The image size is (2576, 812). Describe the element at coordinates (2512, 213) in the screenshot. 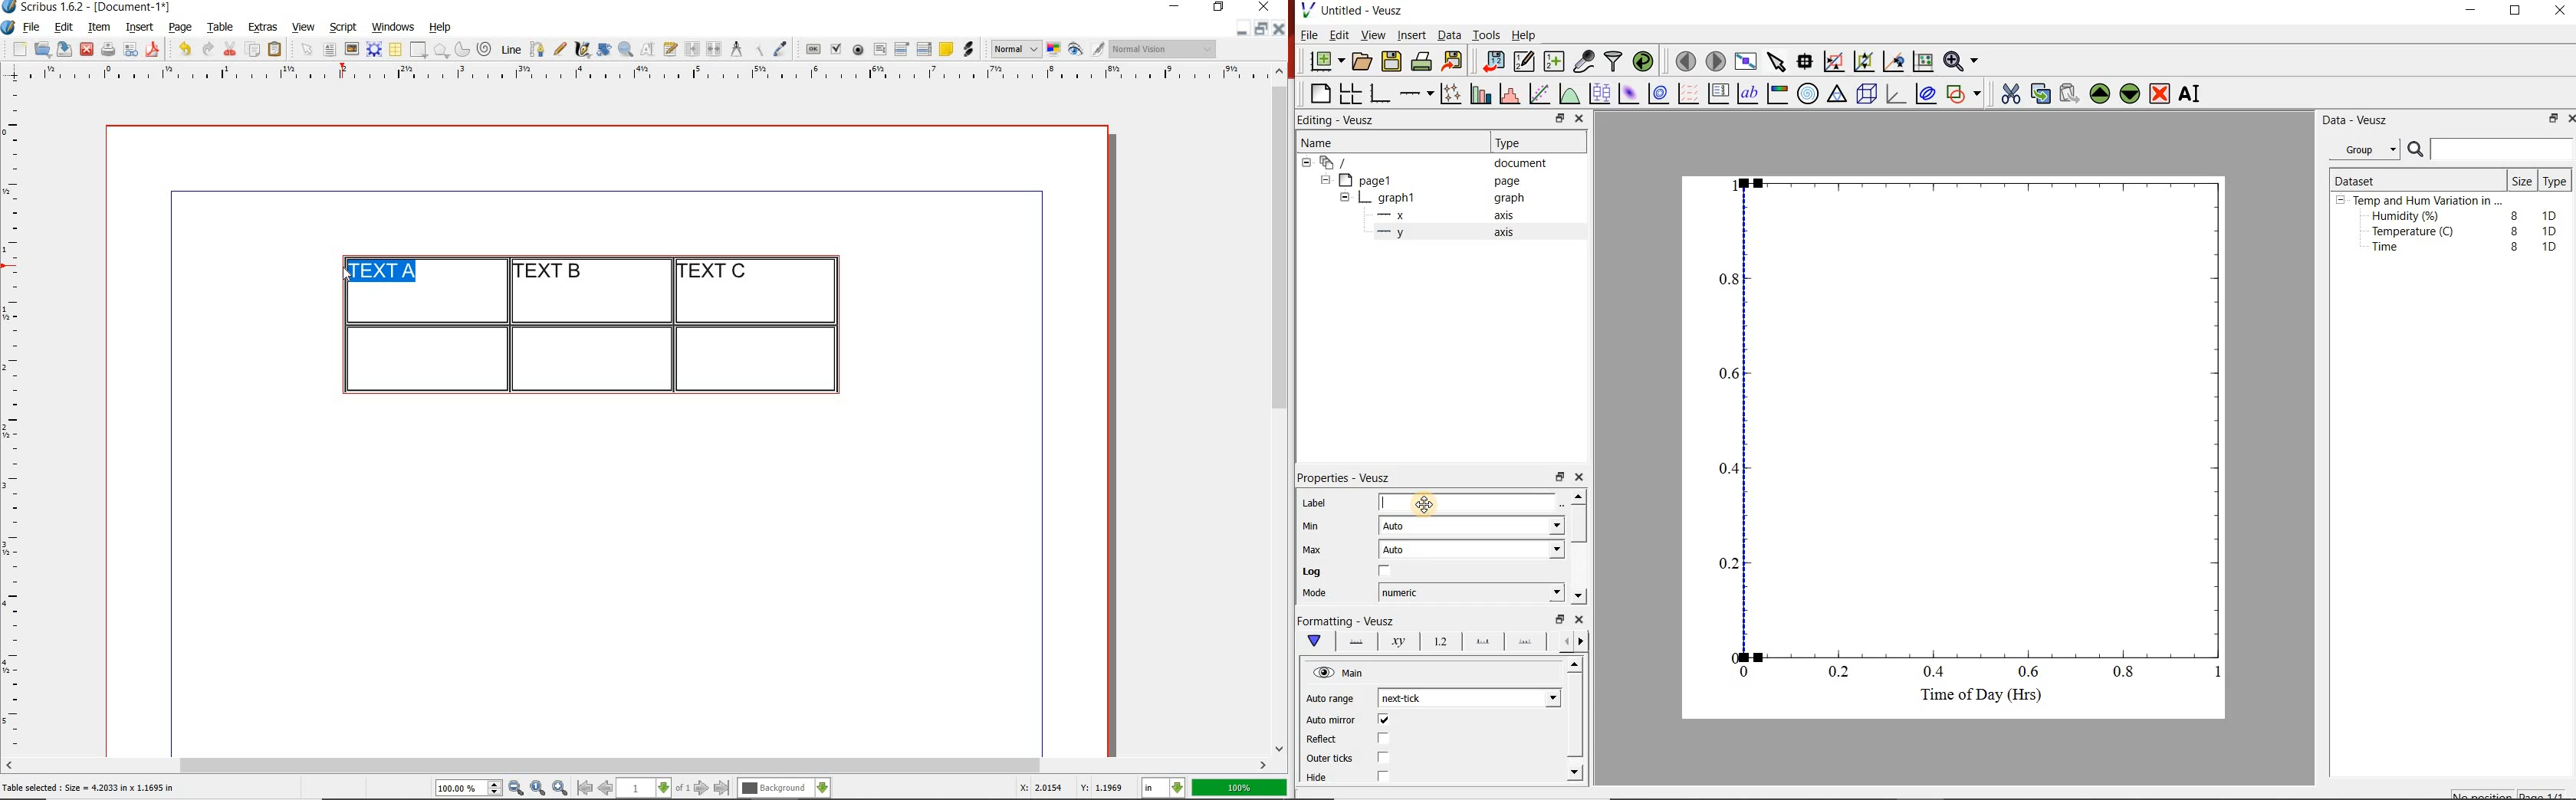

I see `8` at that location.